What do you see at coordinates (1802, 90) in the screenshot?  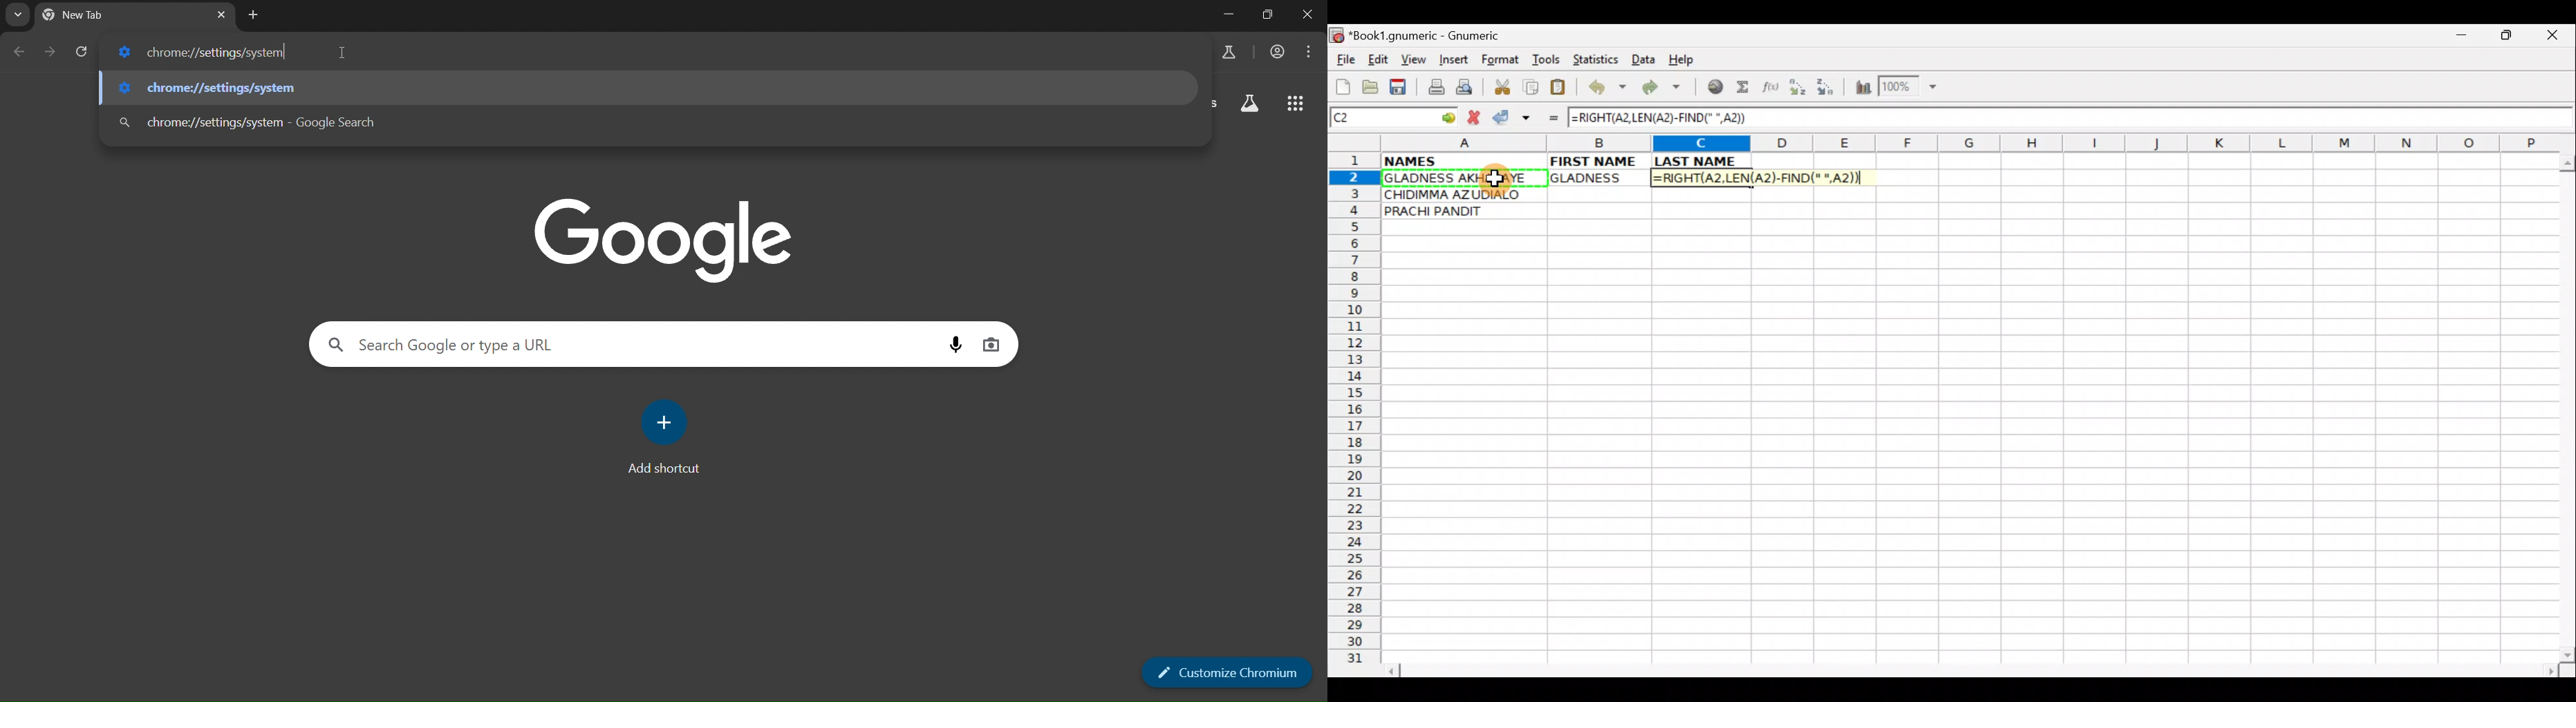 I see `Sort Ascending order` at bounding box center [1802, 90].